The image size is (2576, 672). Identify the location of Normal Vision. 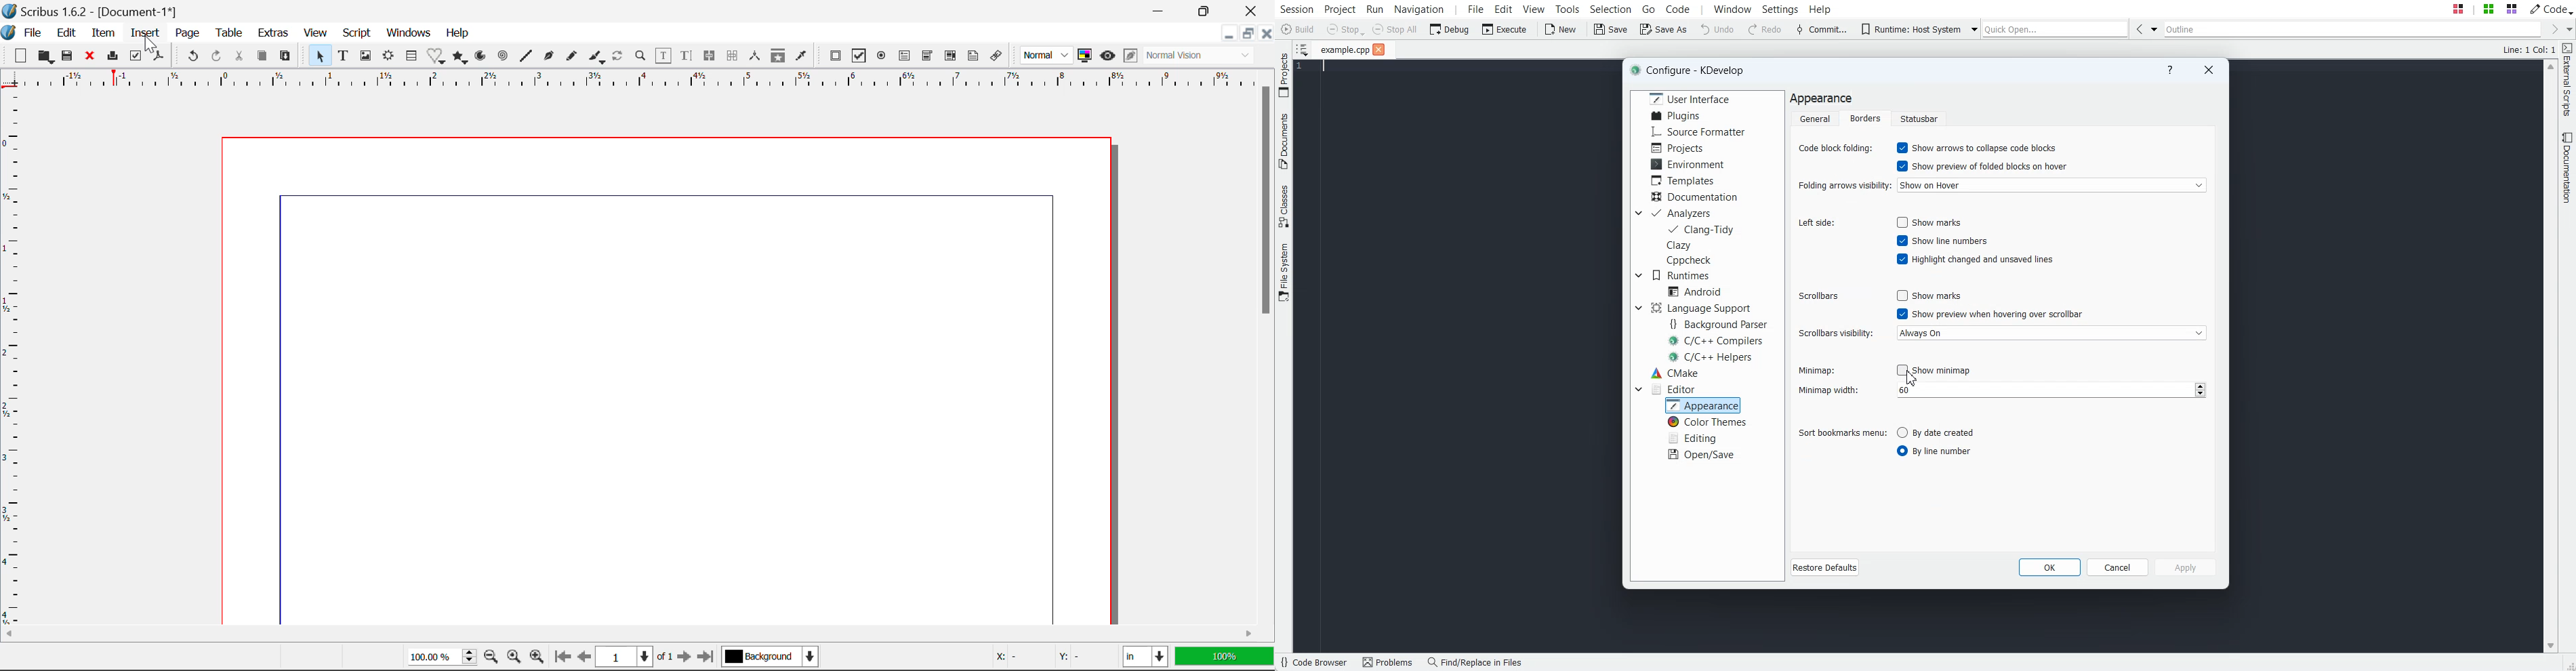
(1201, 56).